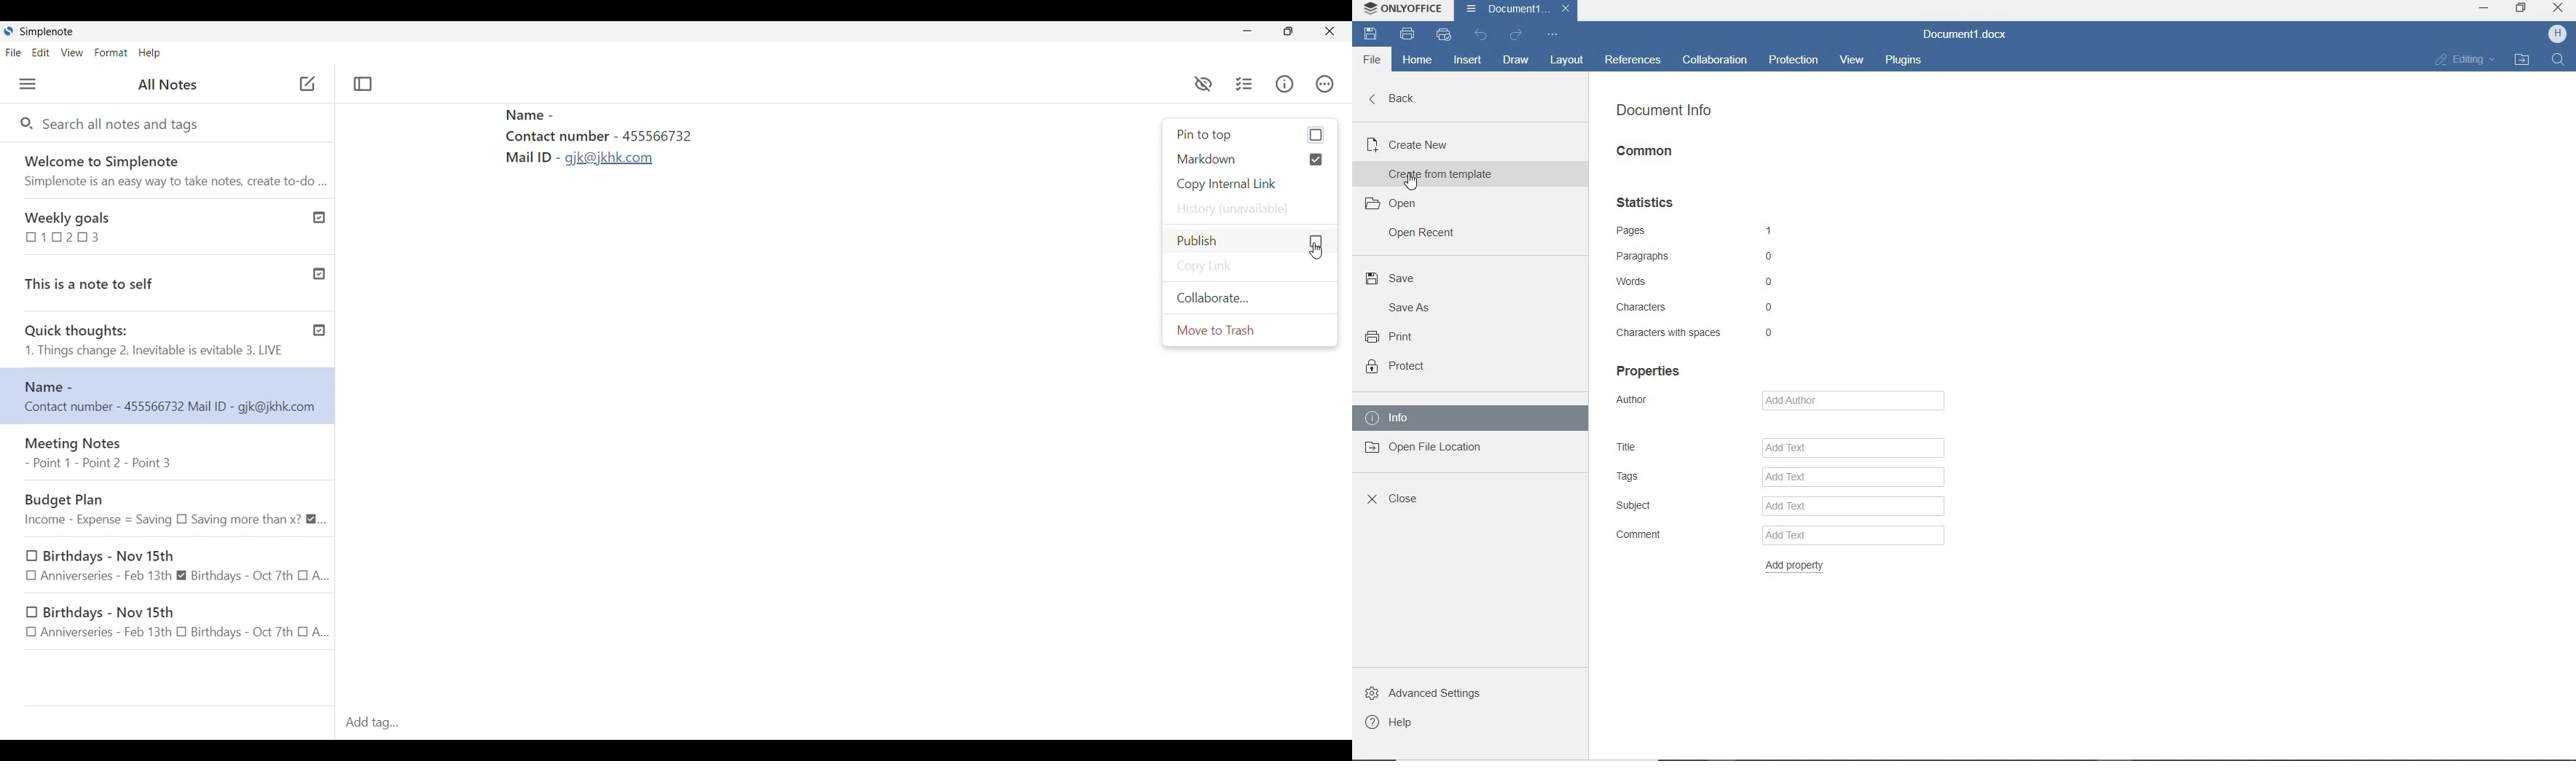  Describe the element at coordinates (1430, 416) in the screenshot. I see `info` at that location.